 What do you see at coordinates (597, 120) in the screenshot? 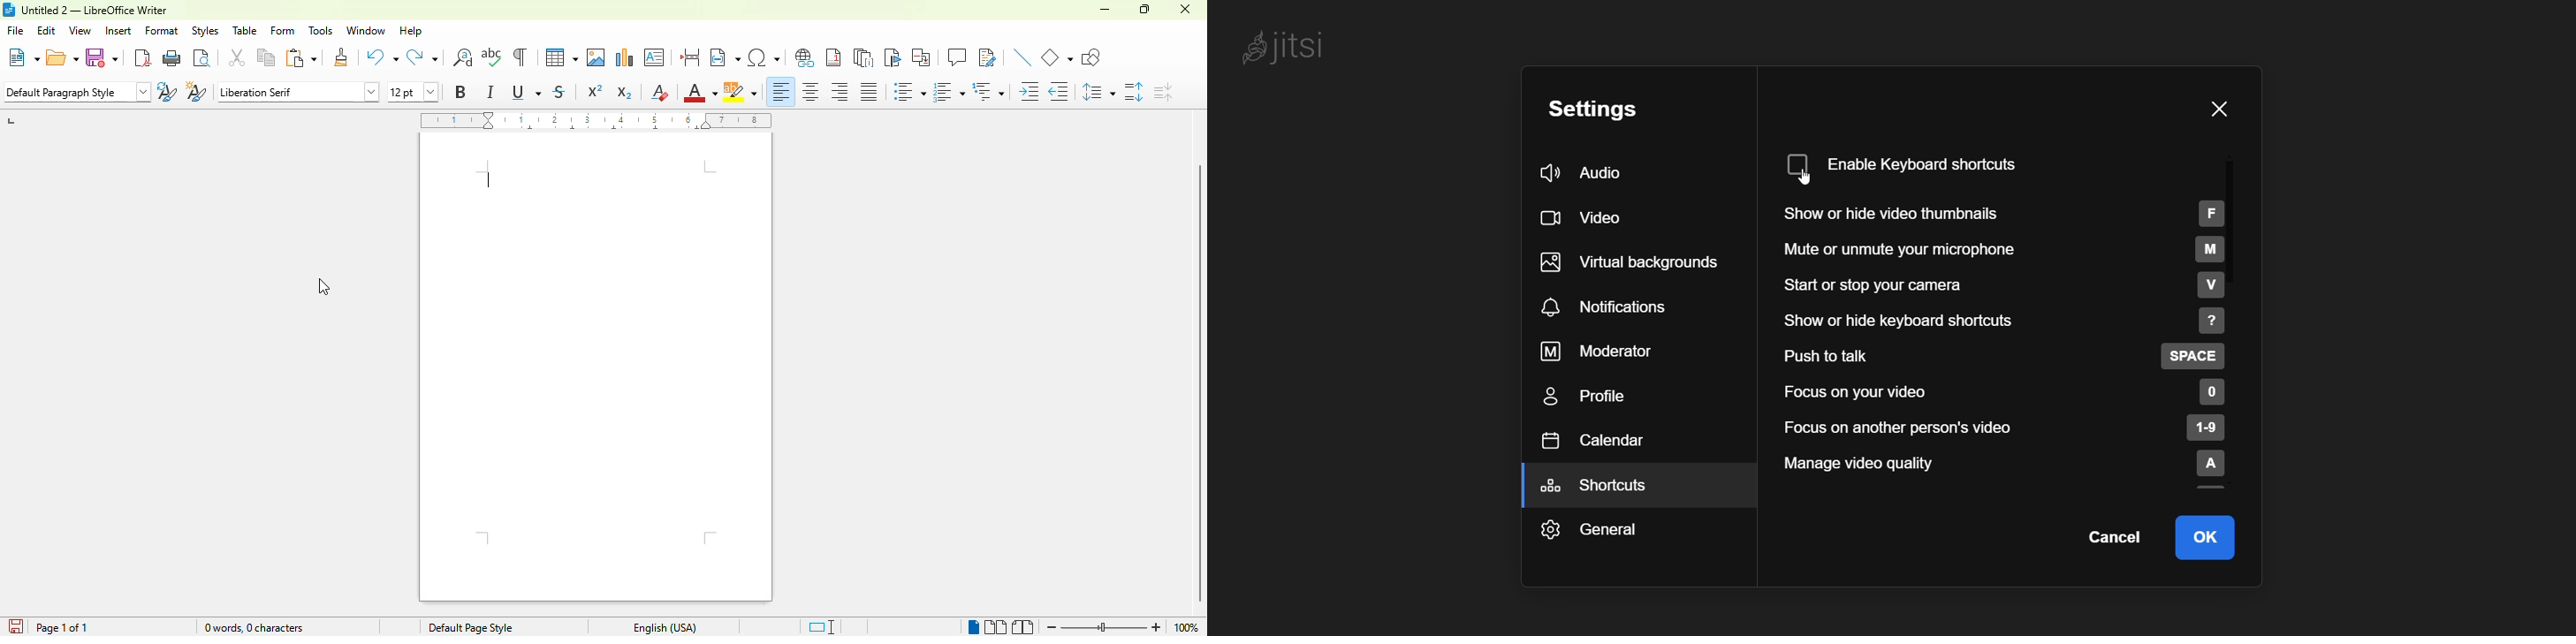
I see `ruler` at bounding box center [597, 120].